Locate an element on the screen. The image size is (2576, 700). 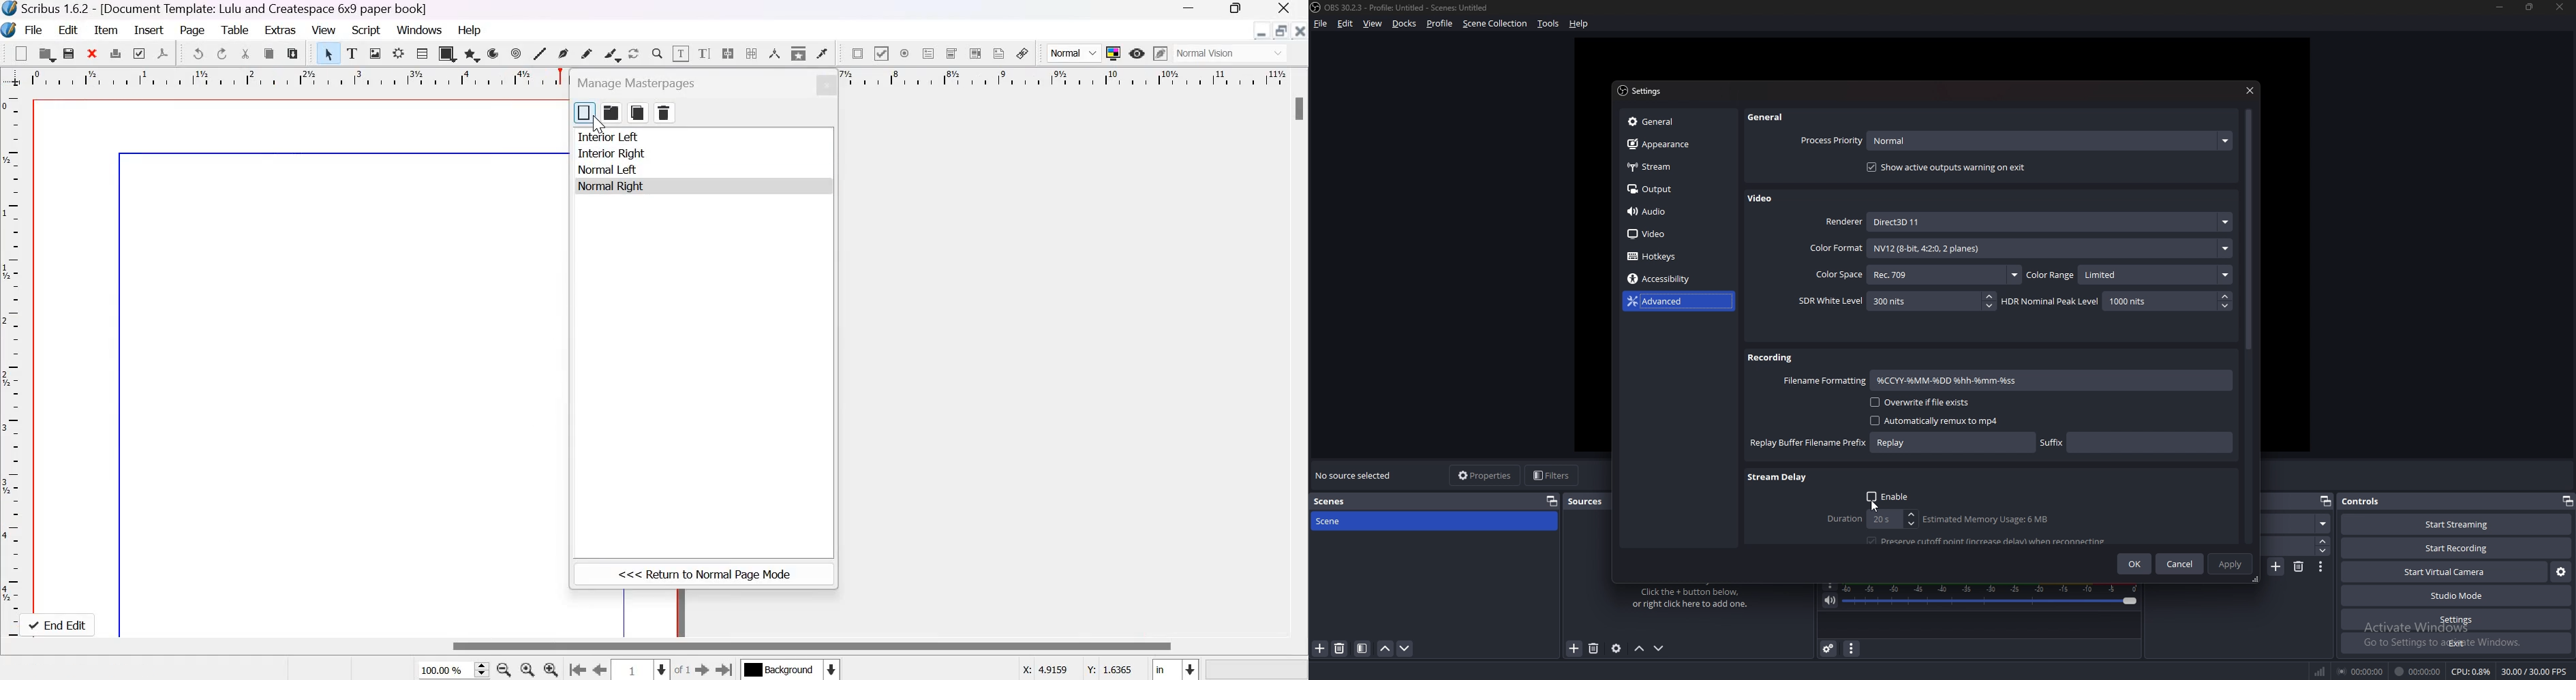
resize is located at coordinates (2530, 6).